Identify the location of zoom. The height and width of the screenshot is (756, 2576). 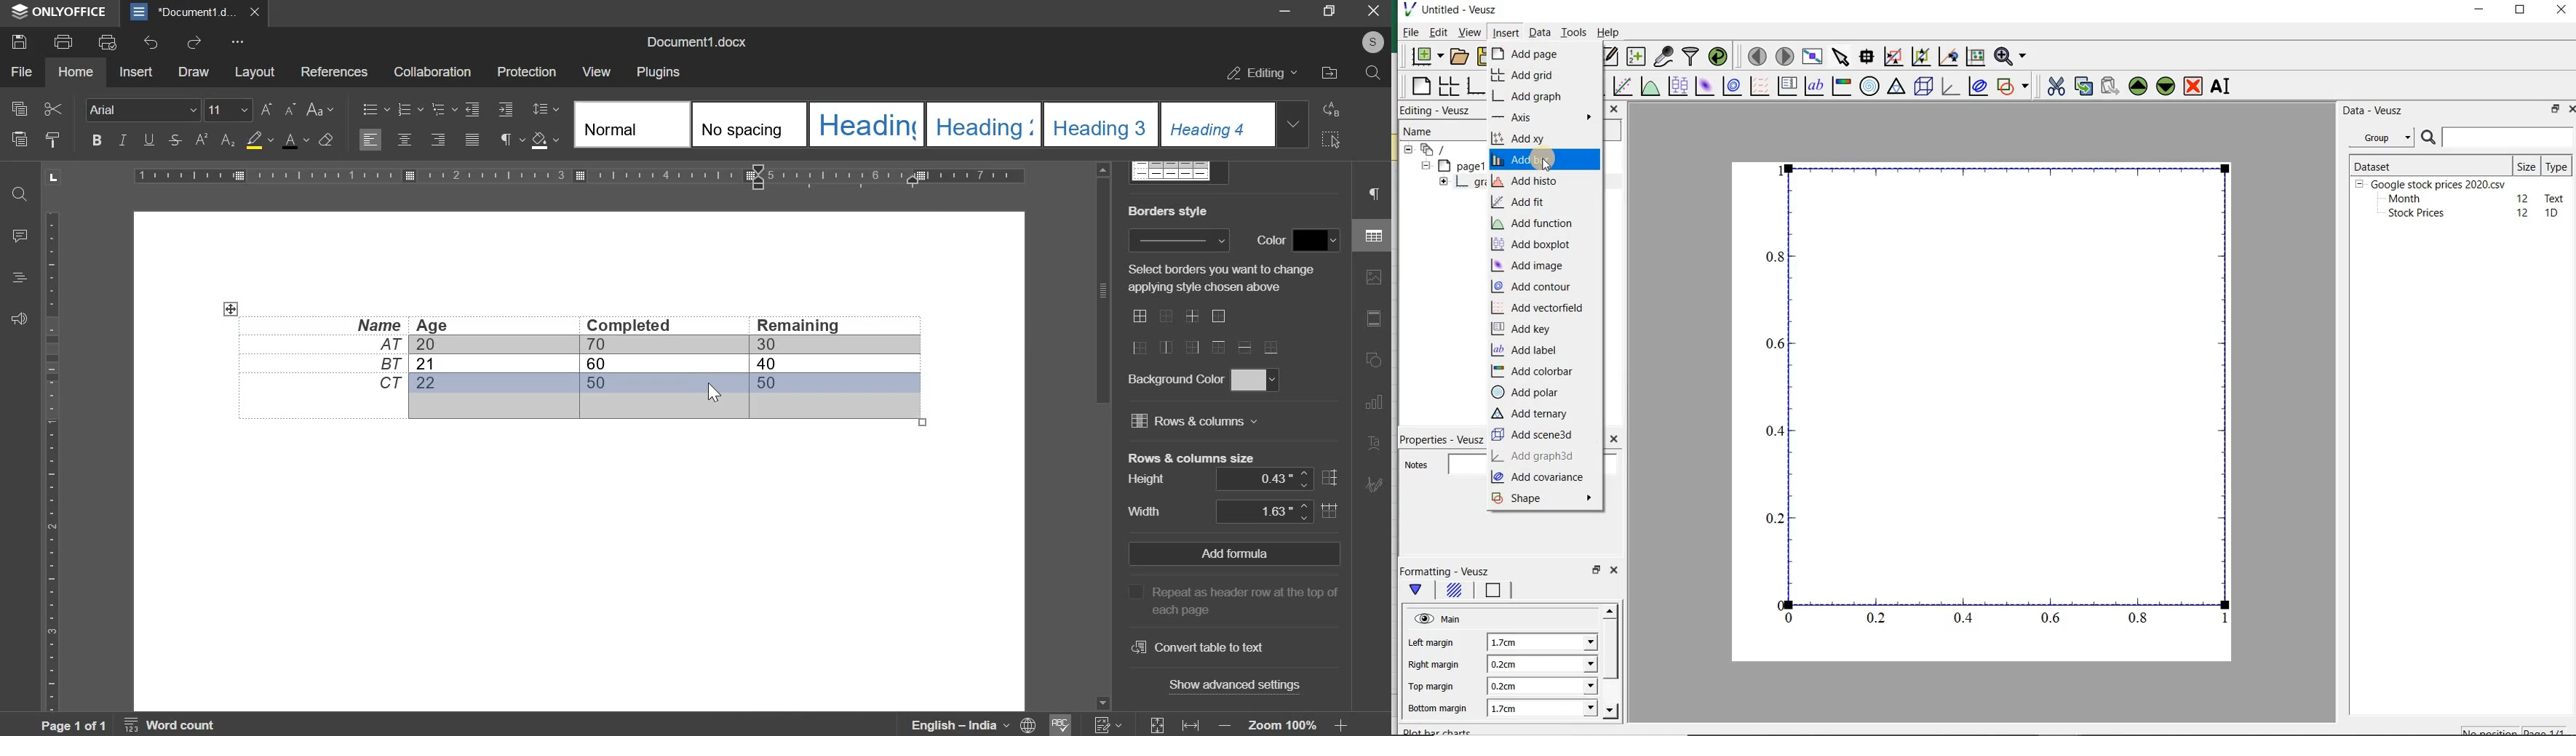
(1281, 726).